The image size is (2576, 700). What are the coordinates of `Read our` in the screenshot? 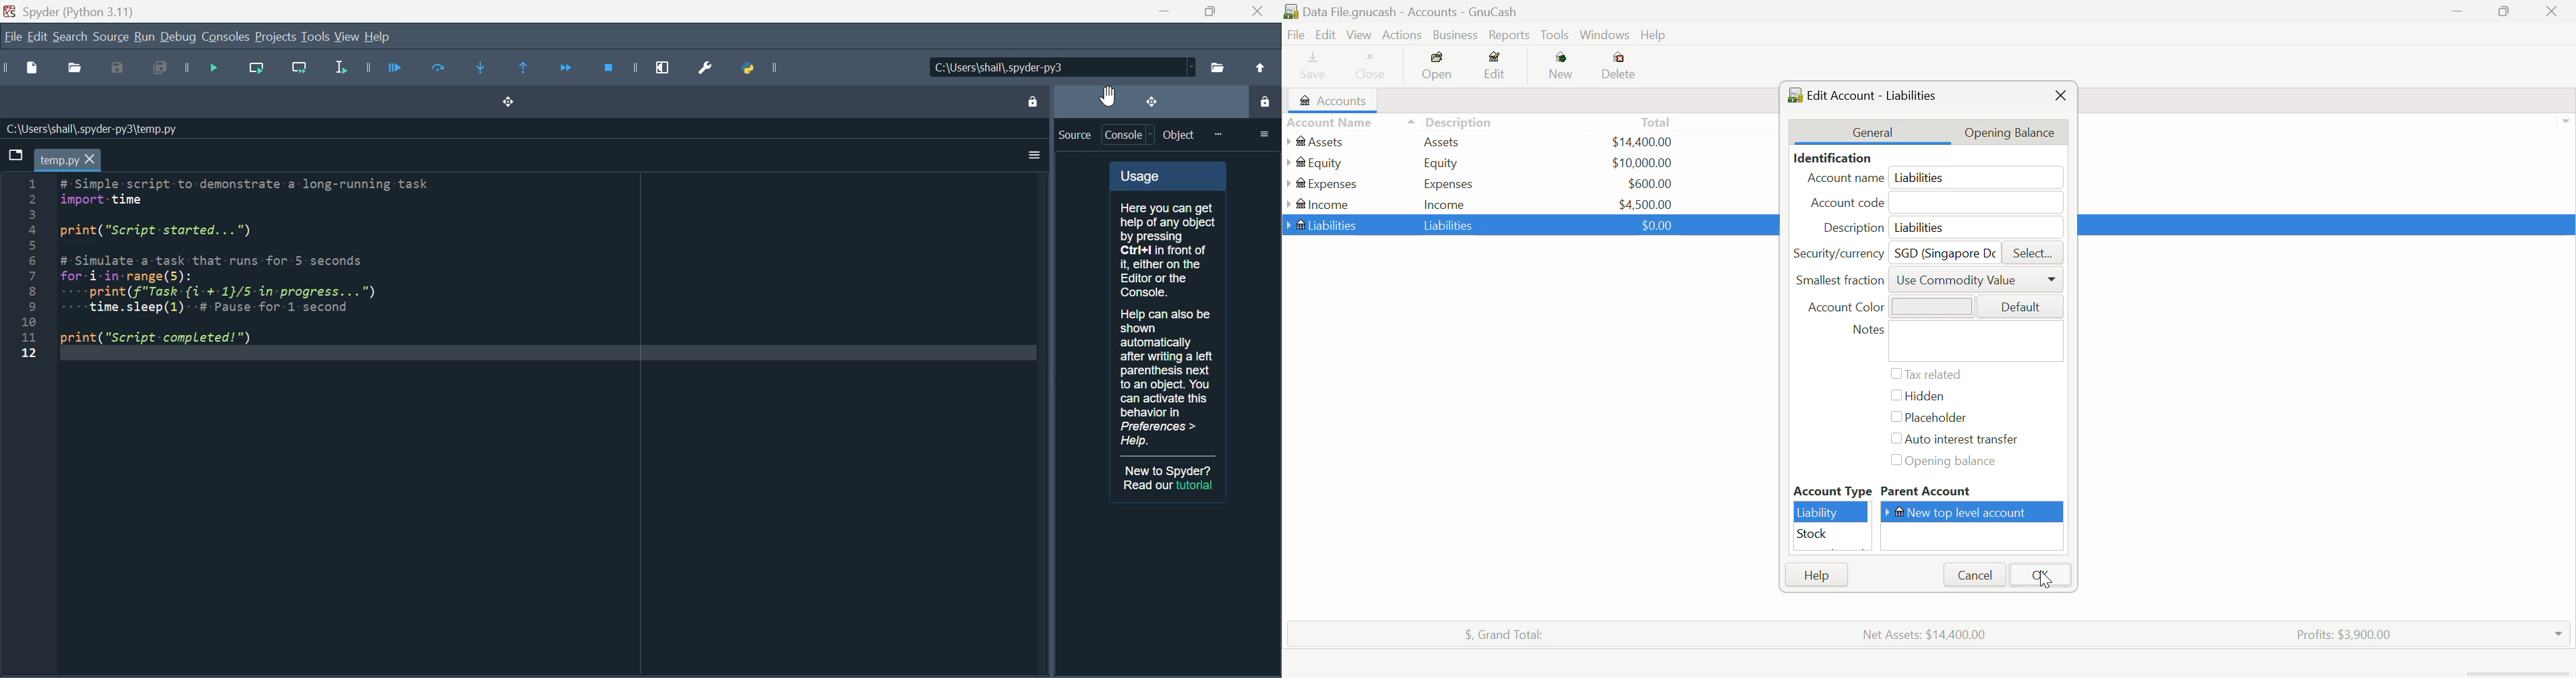 It's located at (1147, 485).